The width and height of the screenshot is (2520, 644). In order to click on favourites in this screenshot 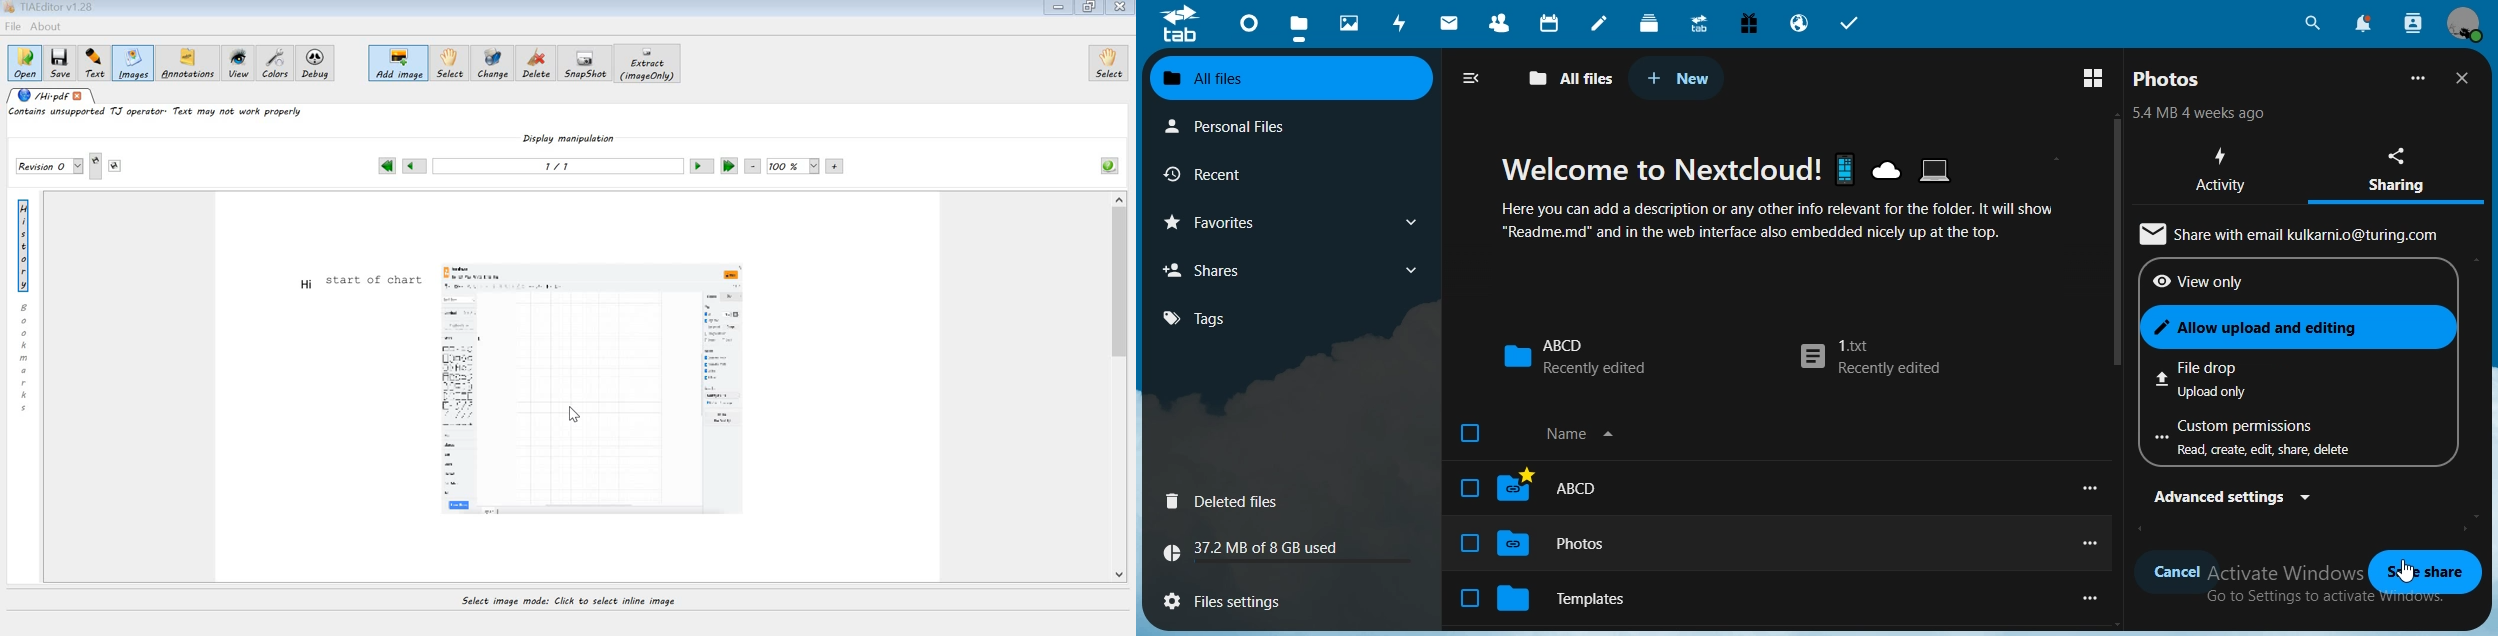, I will do `click(1288, 222)`.